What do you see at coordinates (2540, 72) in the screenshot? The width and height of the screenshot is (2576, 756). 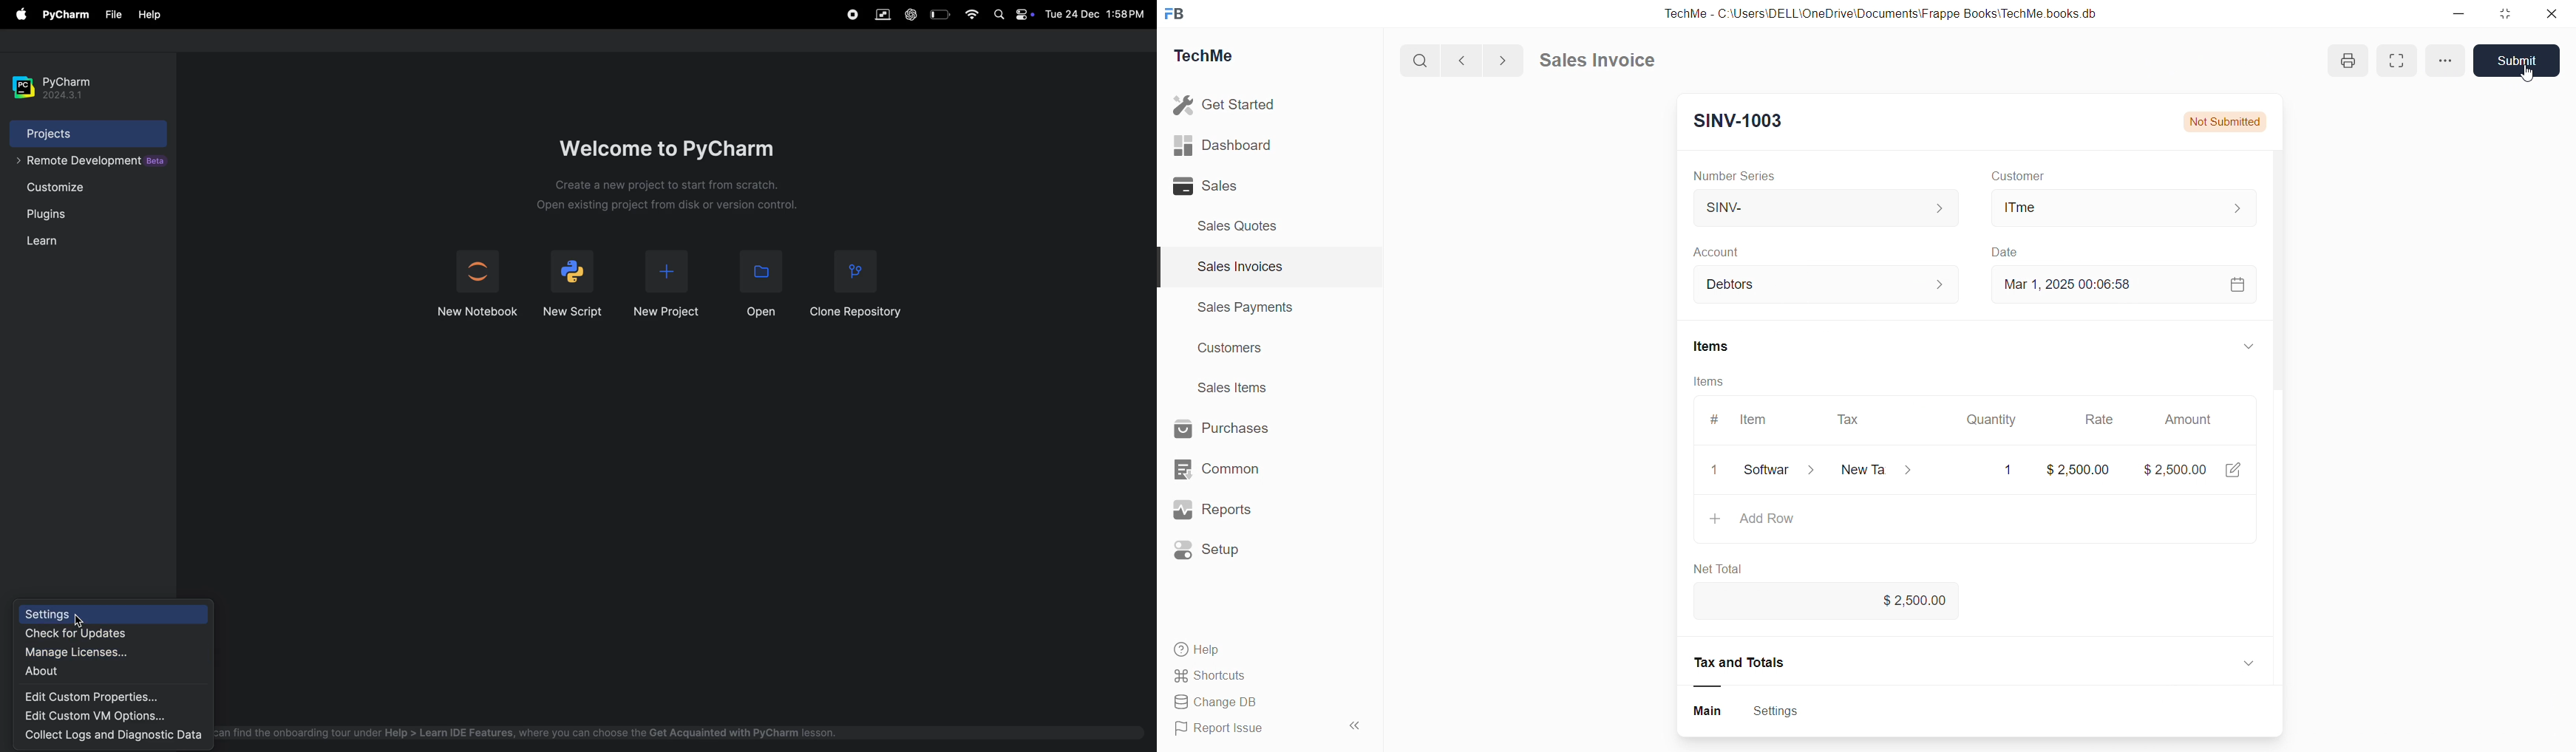 I see `Cursor` at bounding box center [2540, 72].